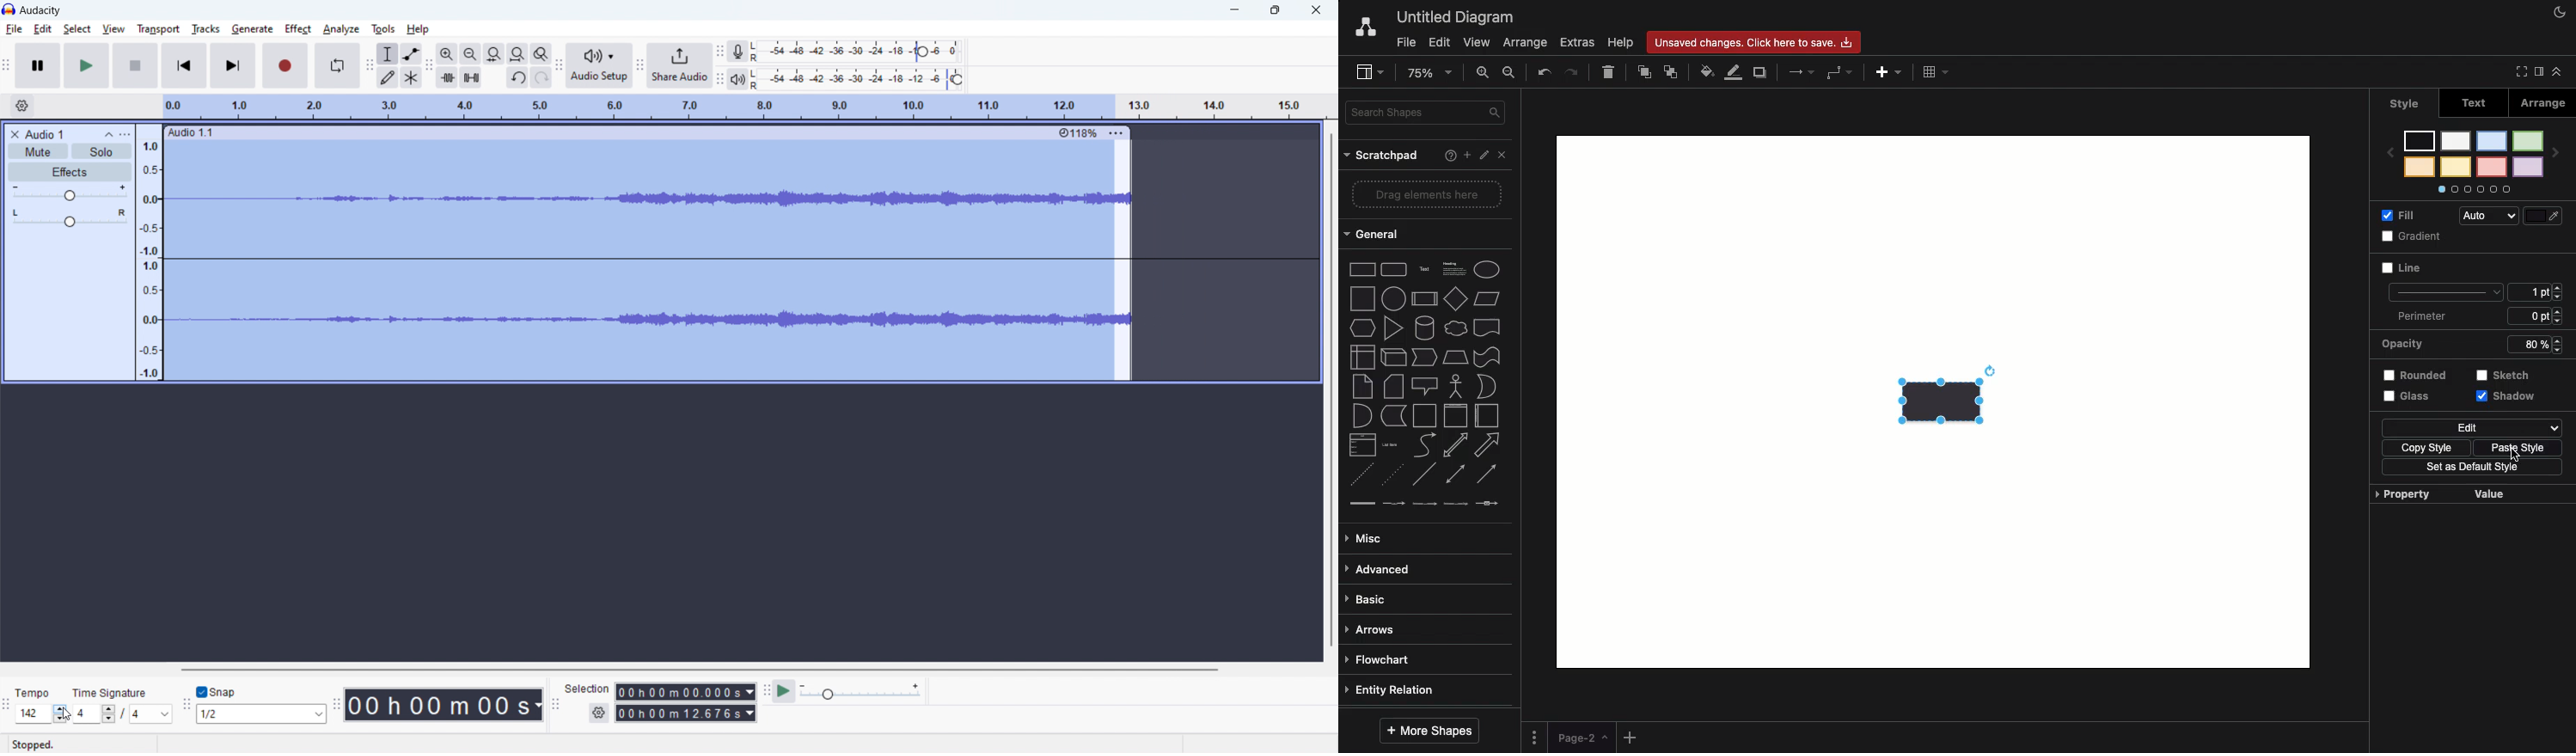 This screenshot has height=756, width=2576. Describe the element at coordinates (1429, 112) in the screenshot. I see `Search in shapes` at that location.